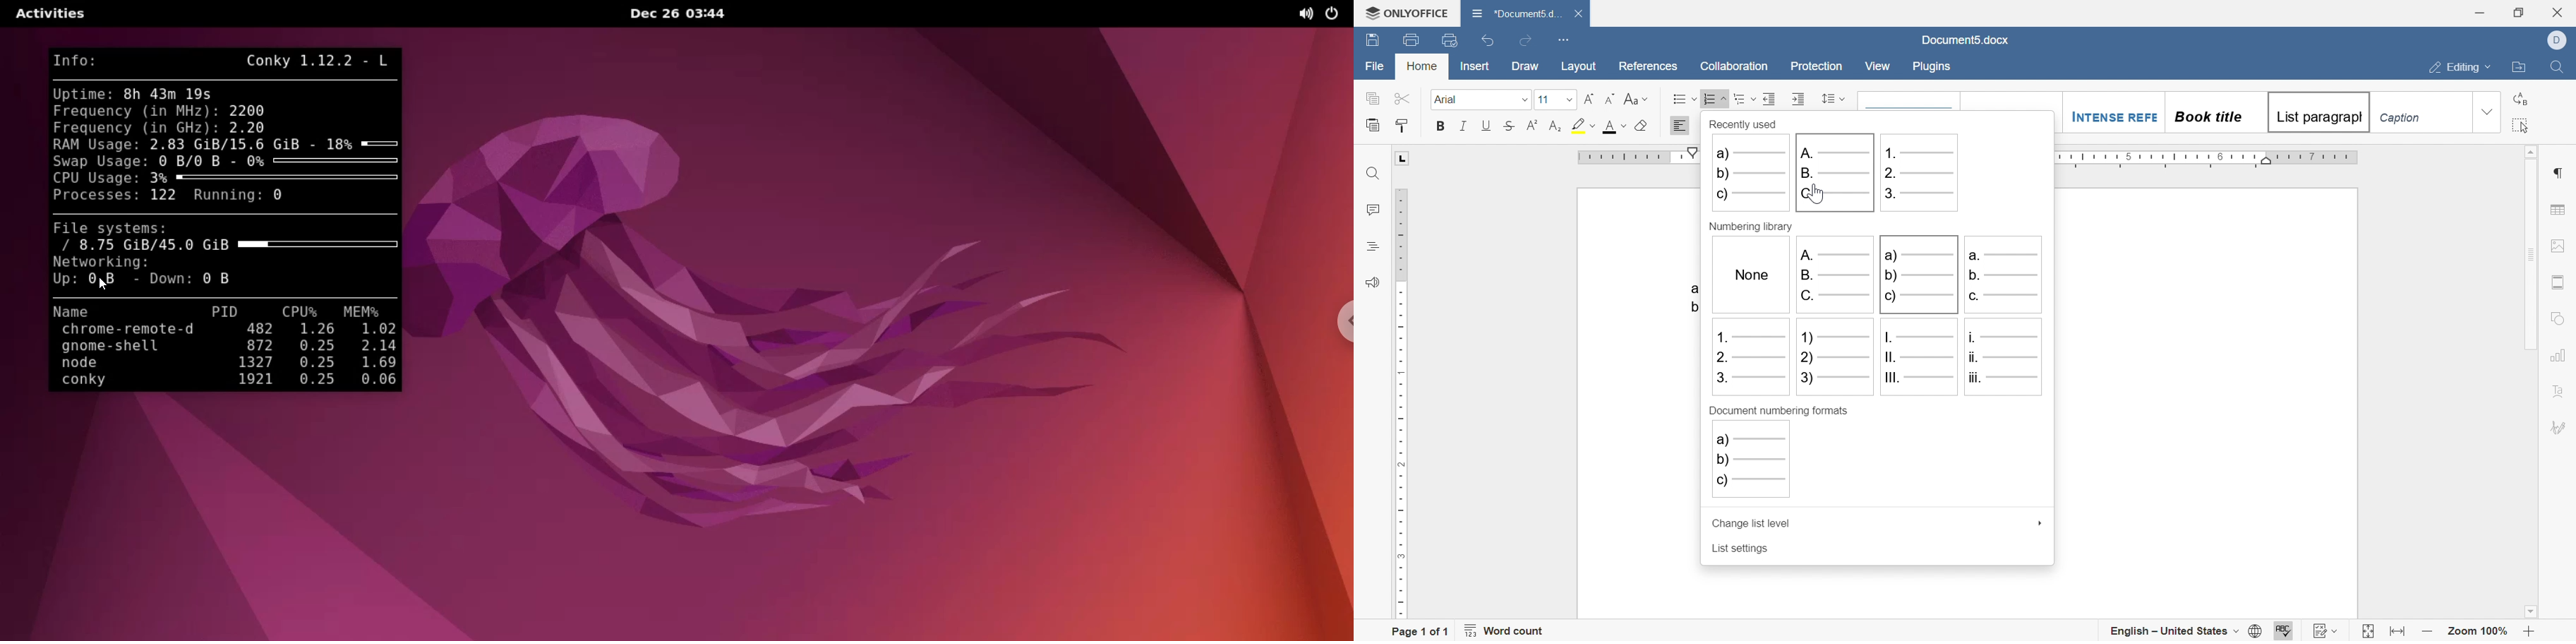 The image size is (2576, 644). Describe the element at coordinates (2489, 112) in the screenshot. I see `drop down` at that location.